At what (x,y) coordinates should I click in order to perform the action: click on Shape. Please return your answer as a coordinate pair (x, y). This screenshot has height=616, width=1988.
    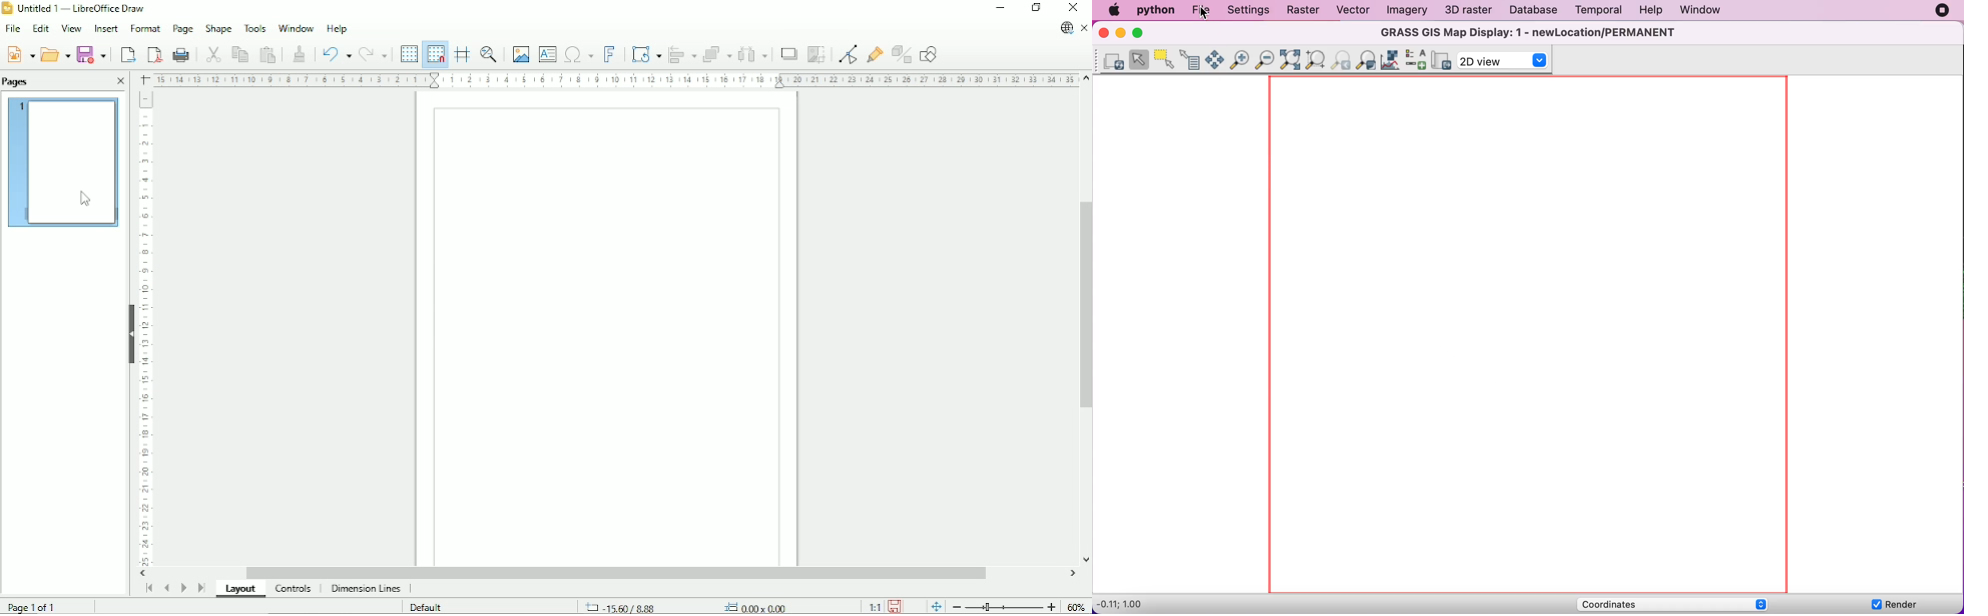
    Looking at the image, I should click on (218, 28).